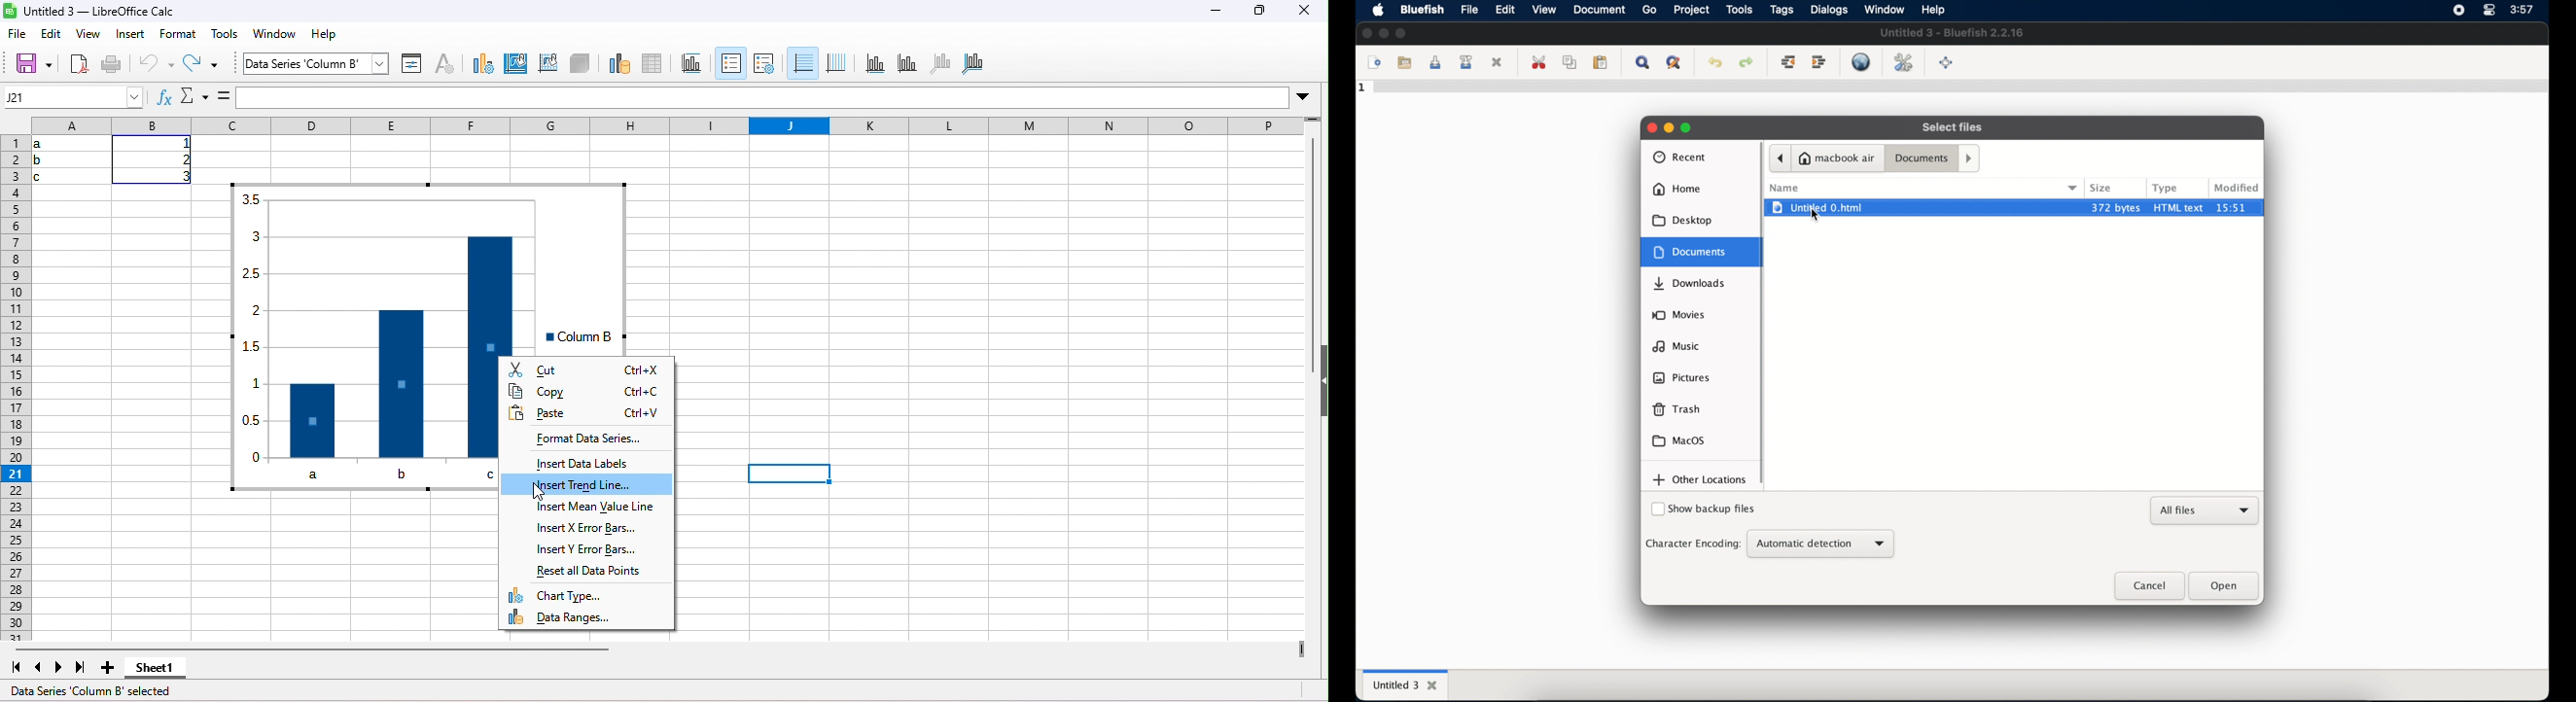 Image resolution: width=2576 pixels, height=728 pixels. Describe the element at coordinates (74, 98) in the screenshot. I see `name box` at that location.